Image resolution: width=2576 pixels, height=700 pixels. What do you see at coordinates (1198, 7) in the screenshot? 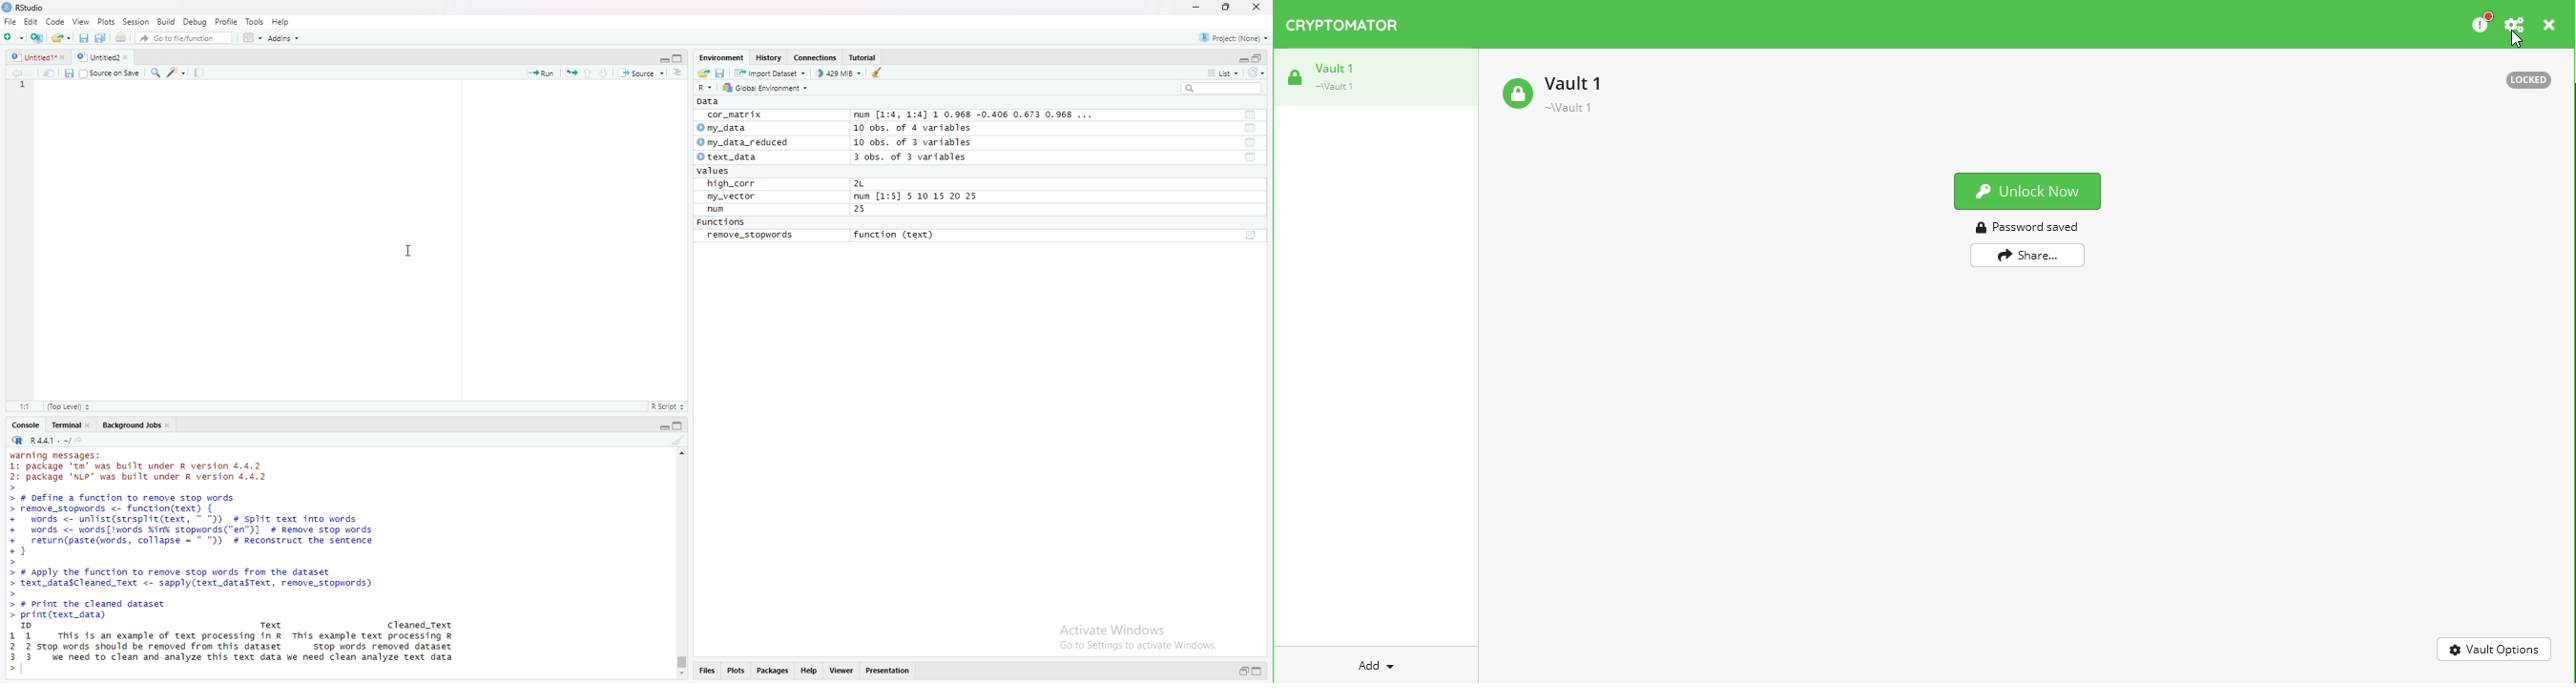
I see `minimize` at bounding box center [1198, 7].